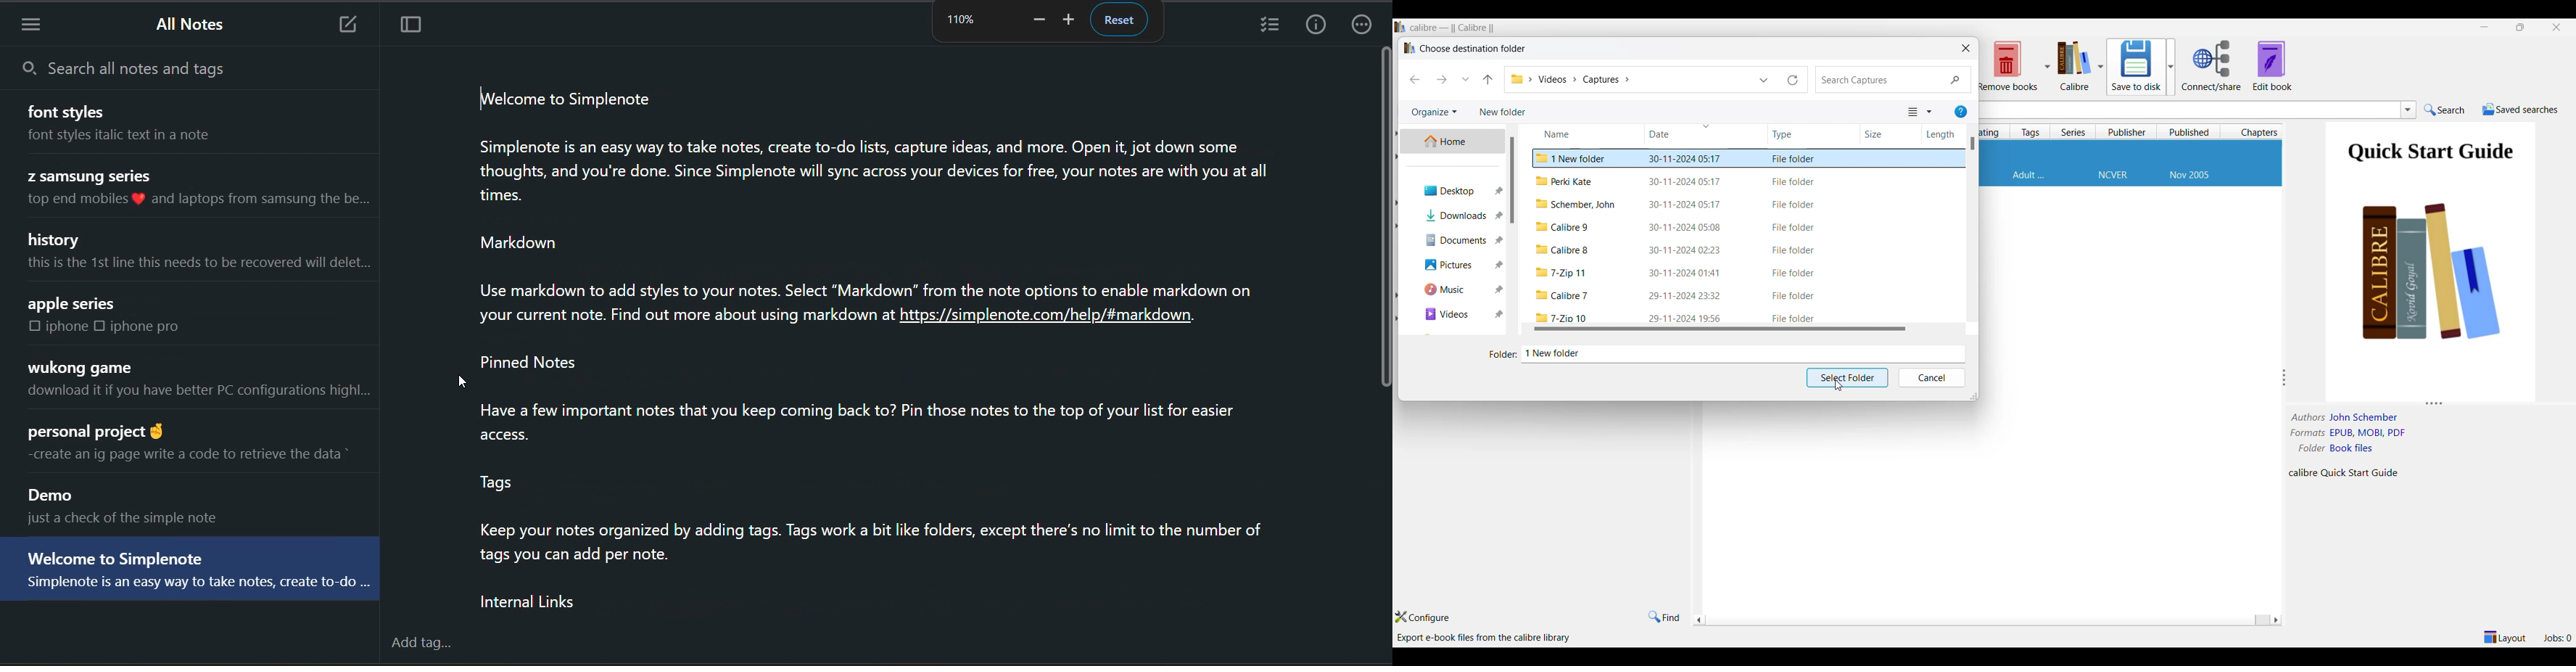 This screenshot has height=672, width=2576. What do you see at coordinates (896, 485) in the screenshot?
I see `Pinned Notes
3
Have a few important notes that you keep coming back to? Pin those notes to the top of your list for easier
access.
Tags
Keep your notes organized by adding tags. Tags work a bit like folders, except there's no limit to the number of
tags you can add per note.
Internal Links` at bounding box center [896, 485].